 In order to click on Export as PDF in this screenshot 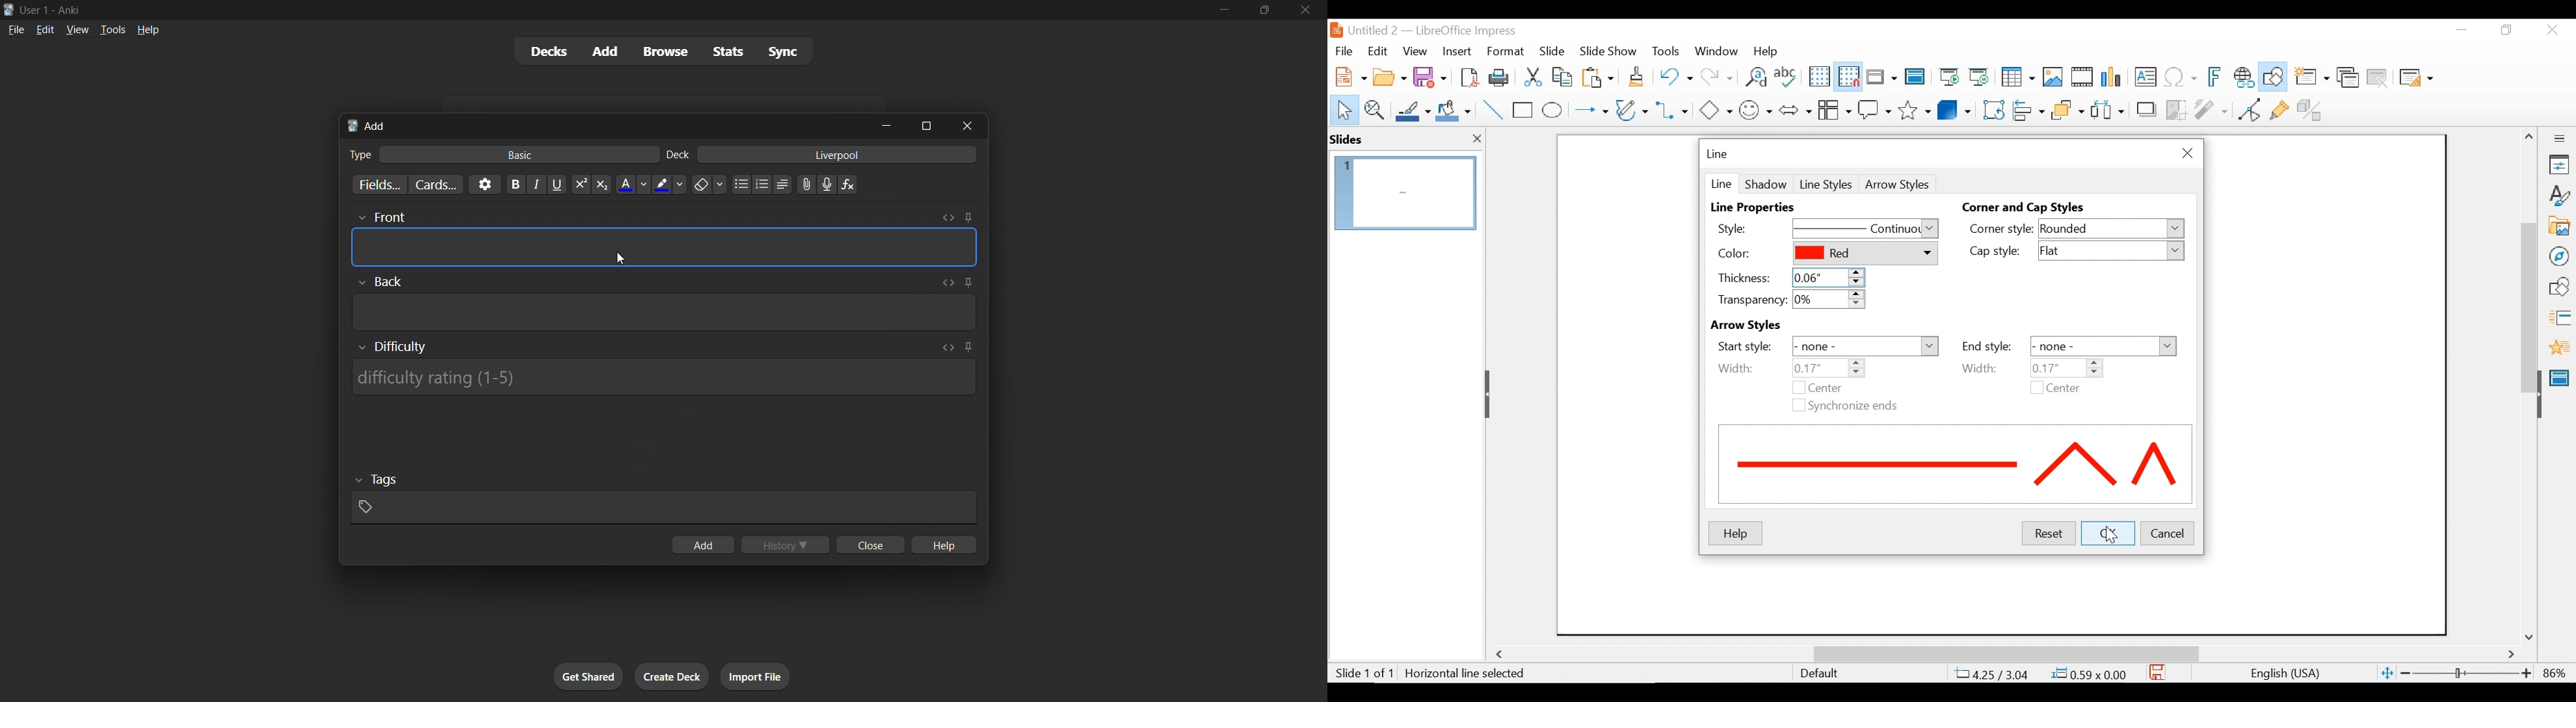, I will do `click(1469, 76)`.